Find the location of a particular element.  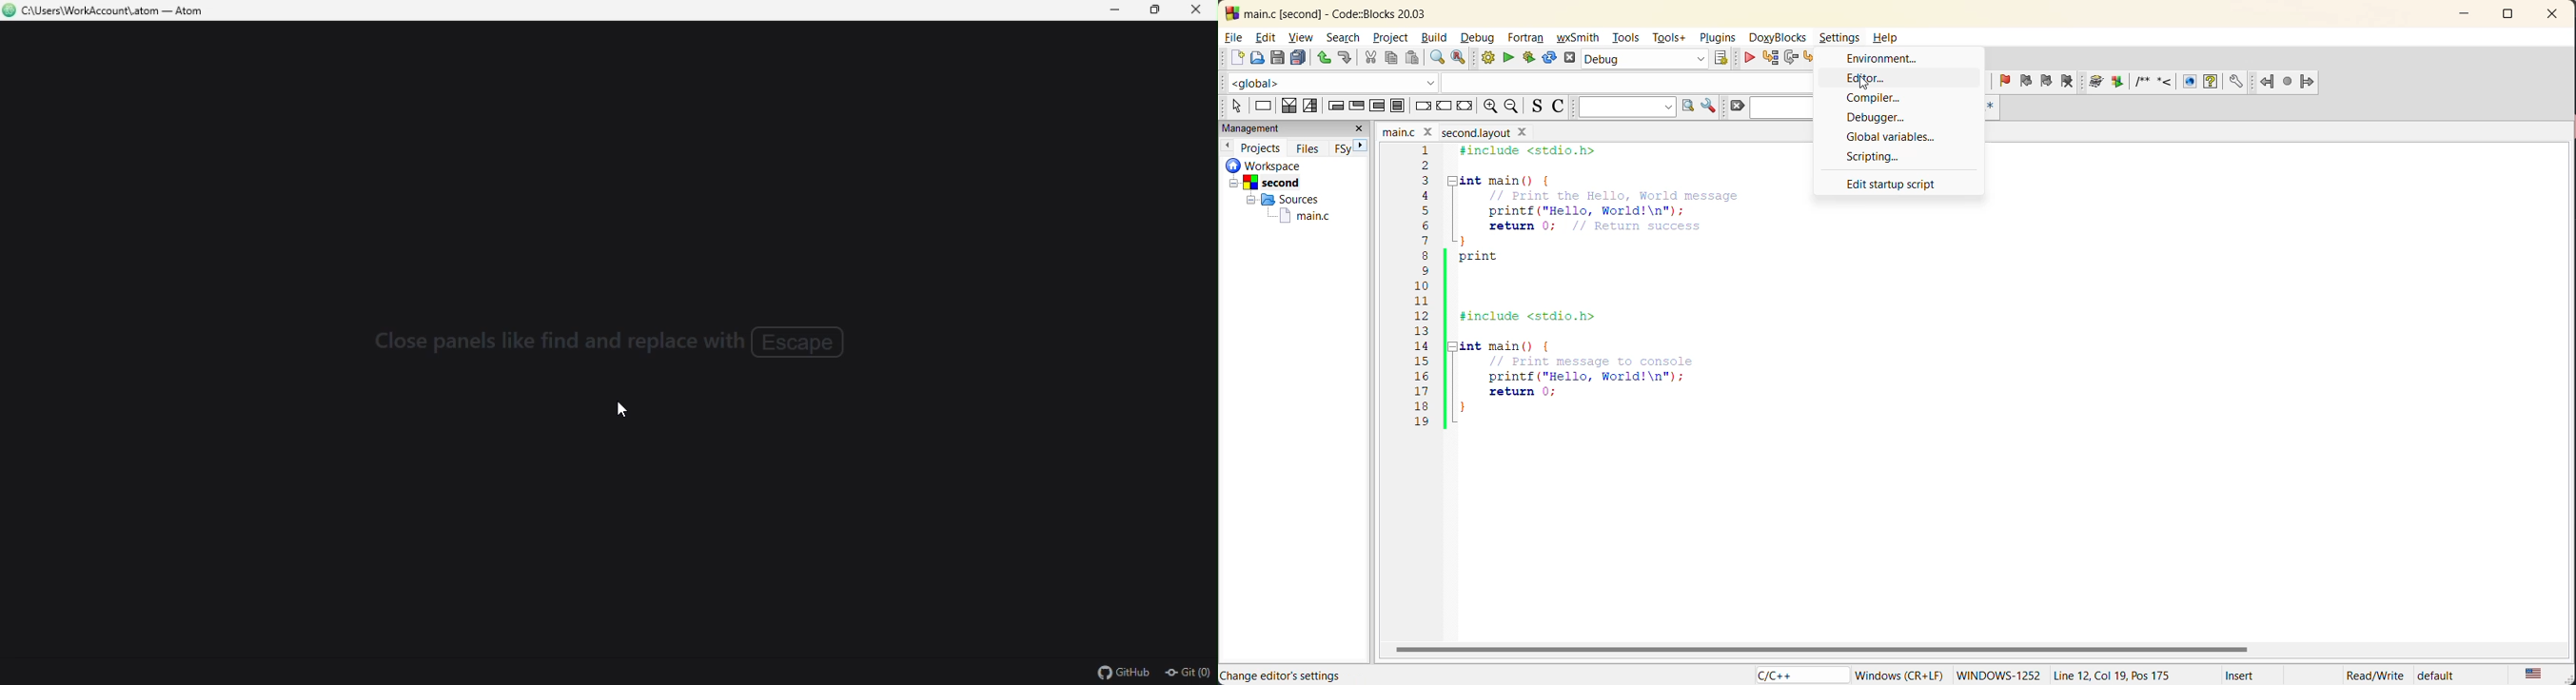

file is located at coordinates (1235, 38).